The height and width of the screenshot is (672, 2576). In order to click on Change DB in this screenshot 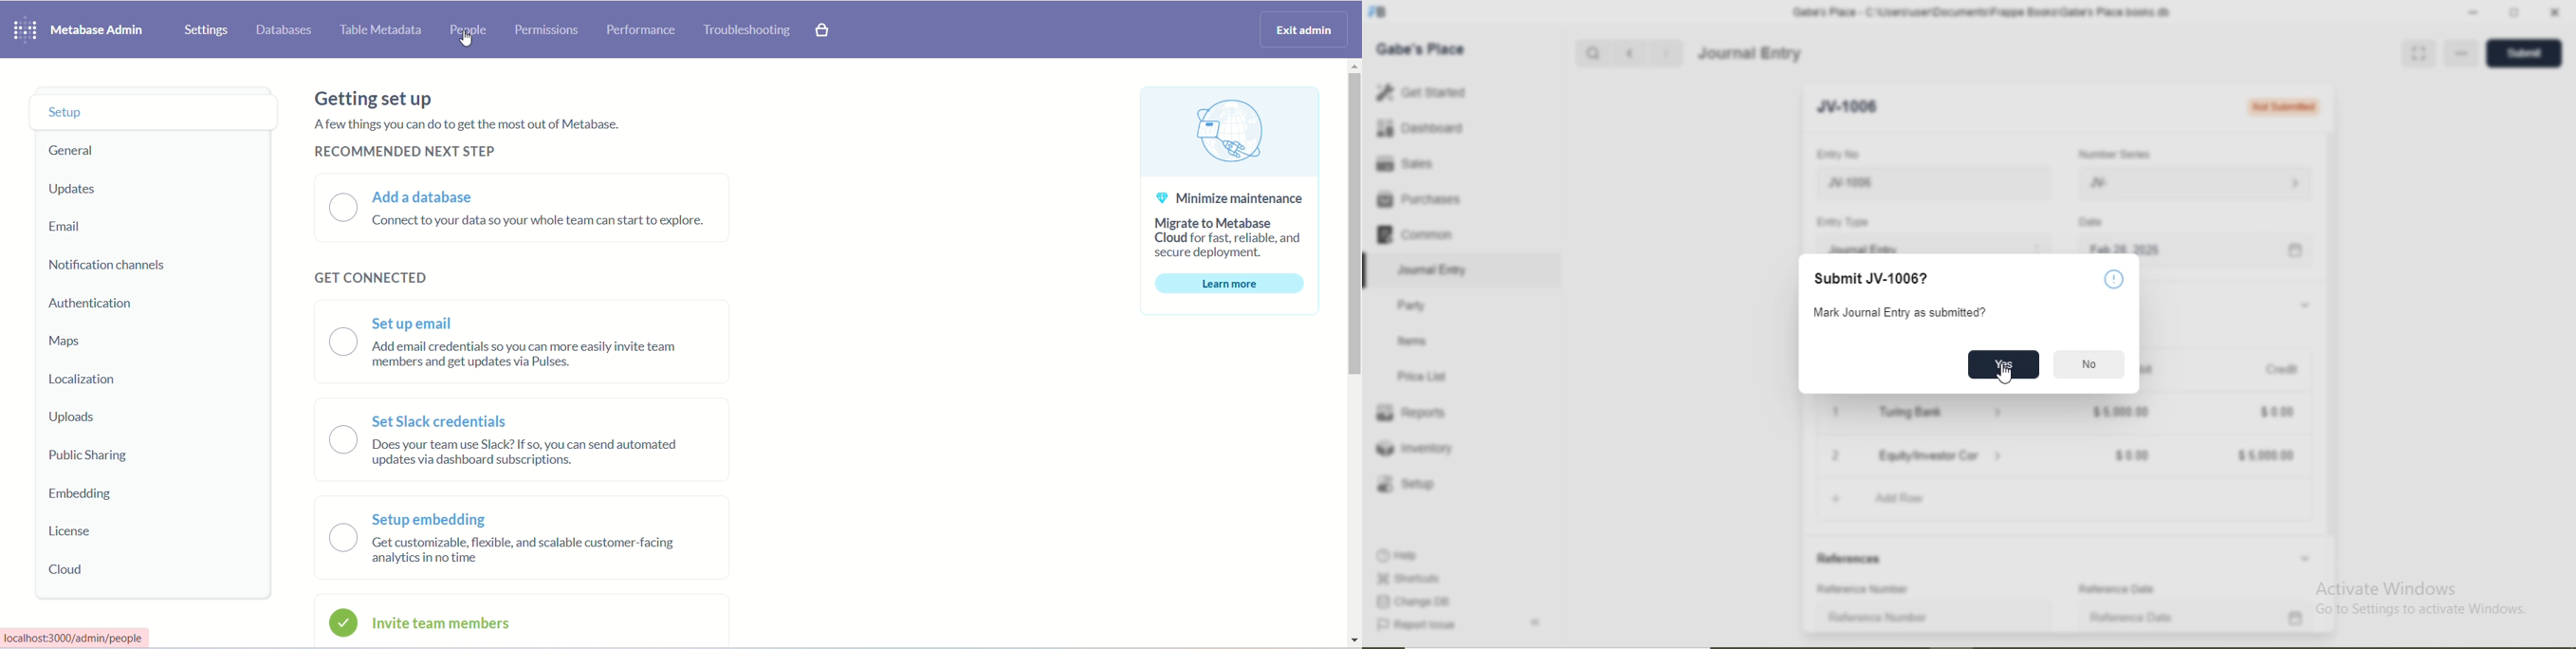, I will do `click(1411, 603)`.